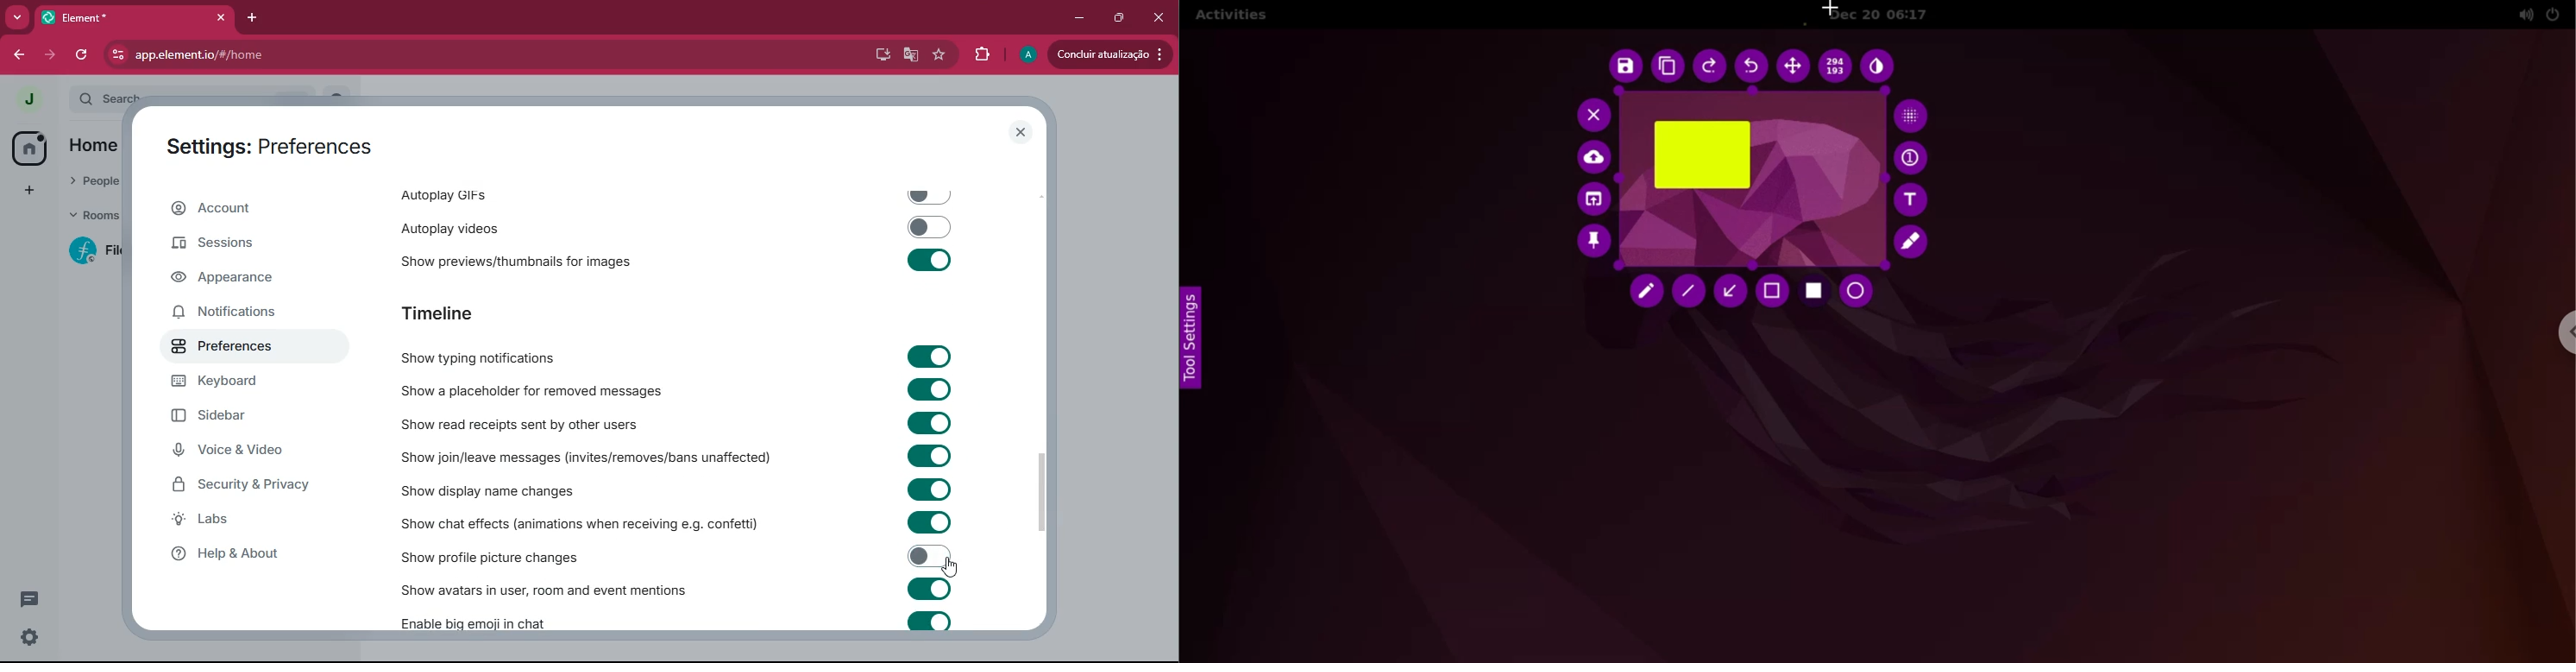 The width and height of the screenshot is (2576, 672). I want to click on home, so click(28, 148).